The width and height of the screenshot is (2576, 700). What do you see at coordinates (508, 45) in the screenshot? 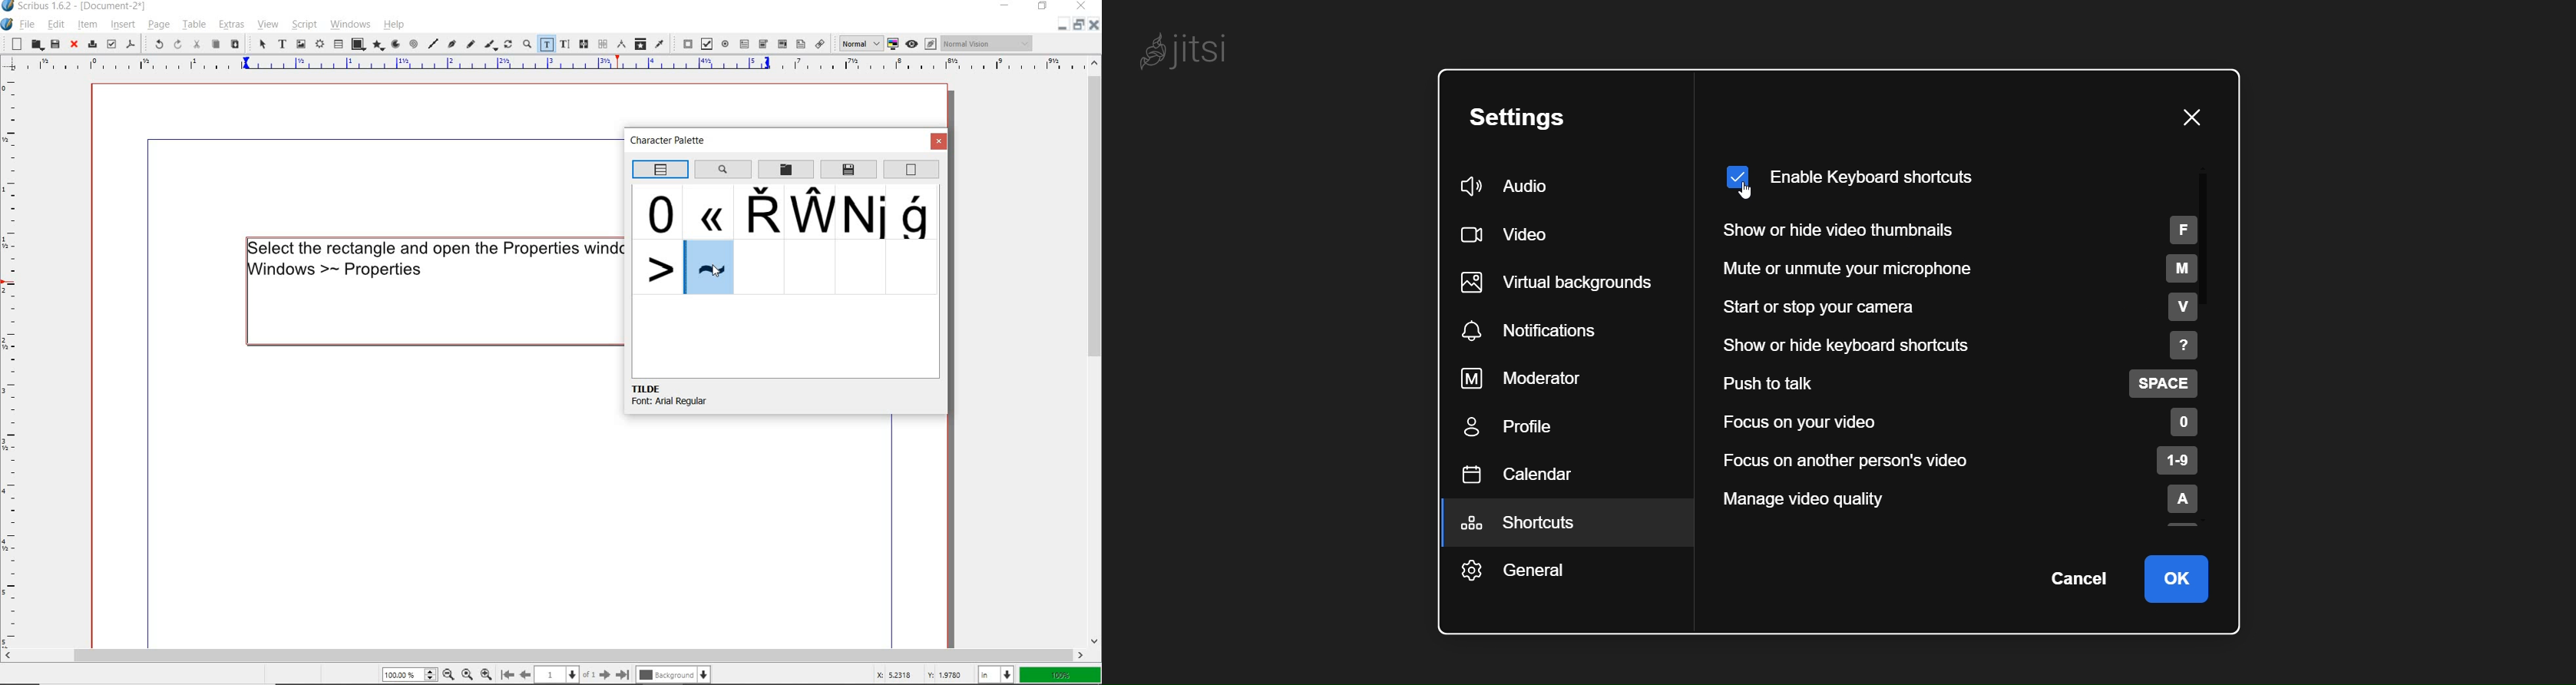
I see `rotate item` at bounding box center [508, 45].